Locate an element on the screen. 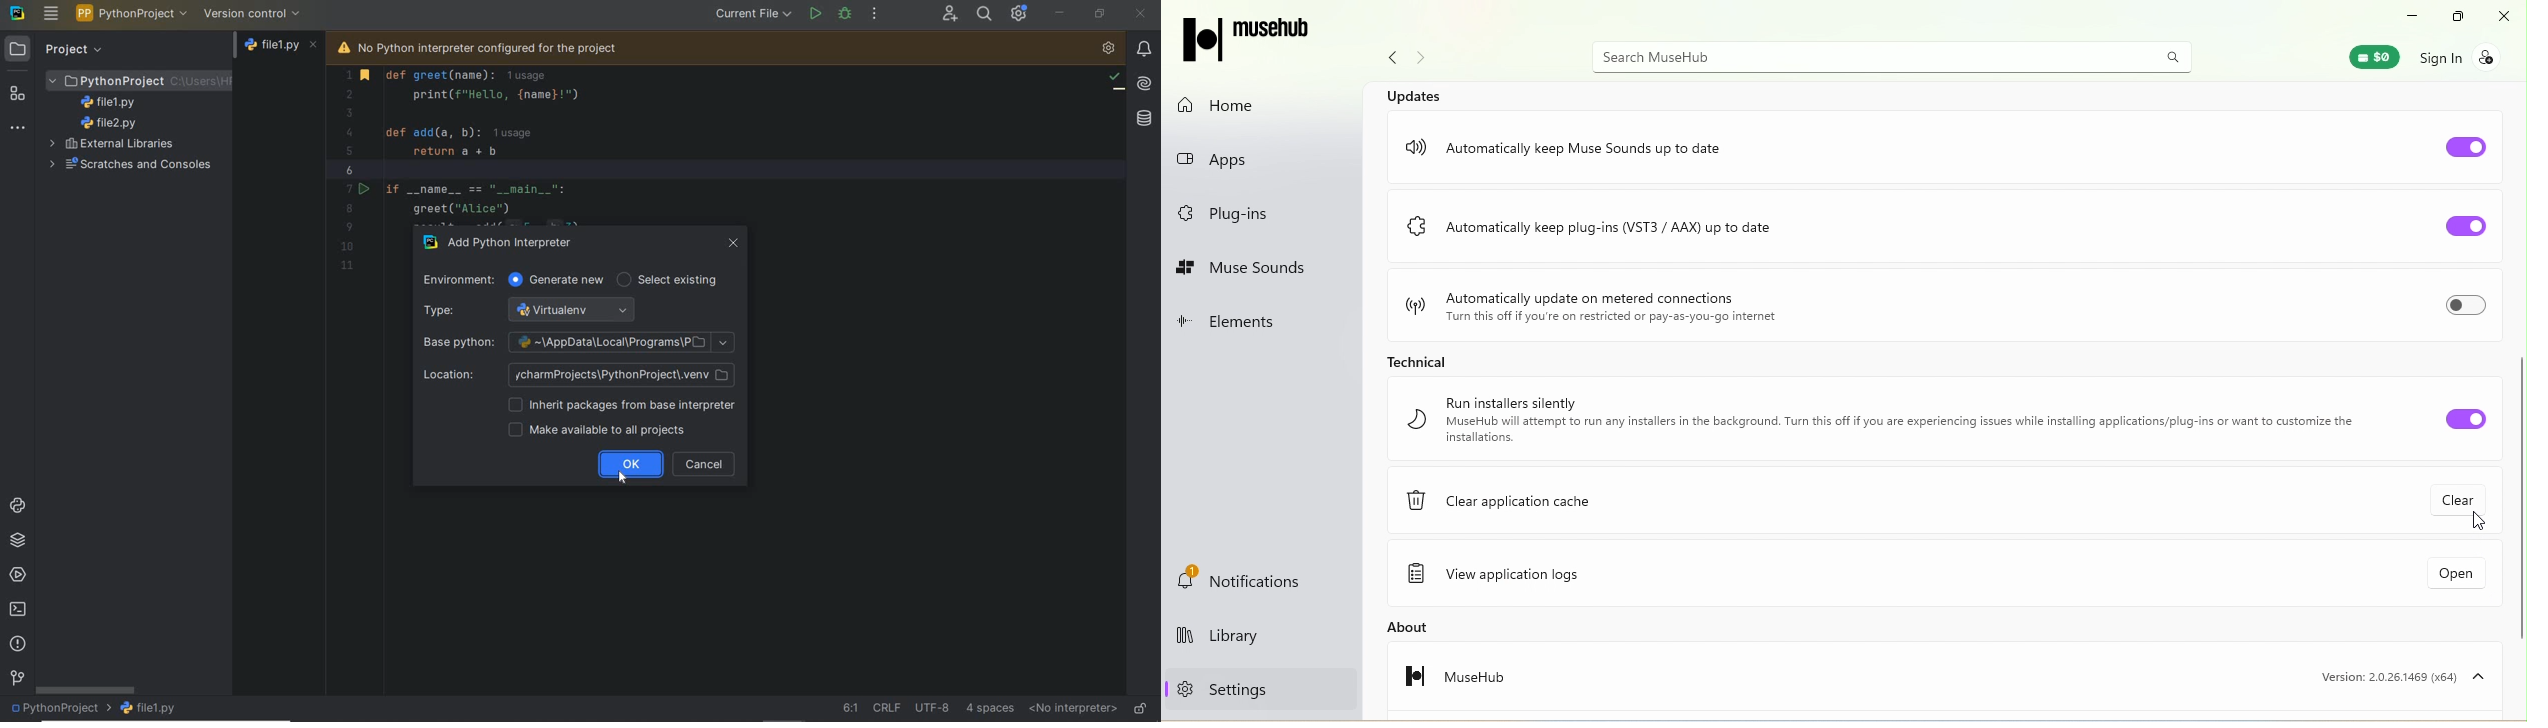 The image size is (2548, 728). Muse Wallet is located at coordinates (2364, 56).